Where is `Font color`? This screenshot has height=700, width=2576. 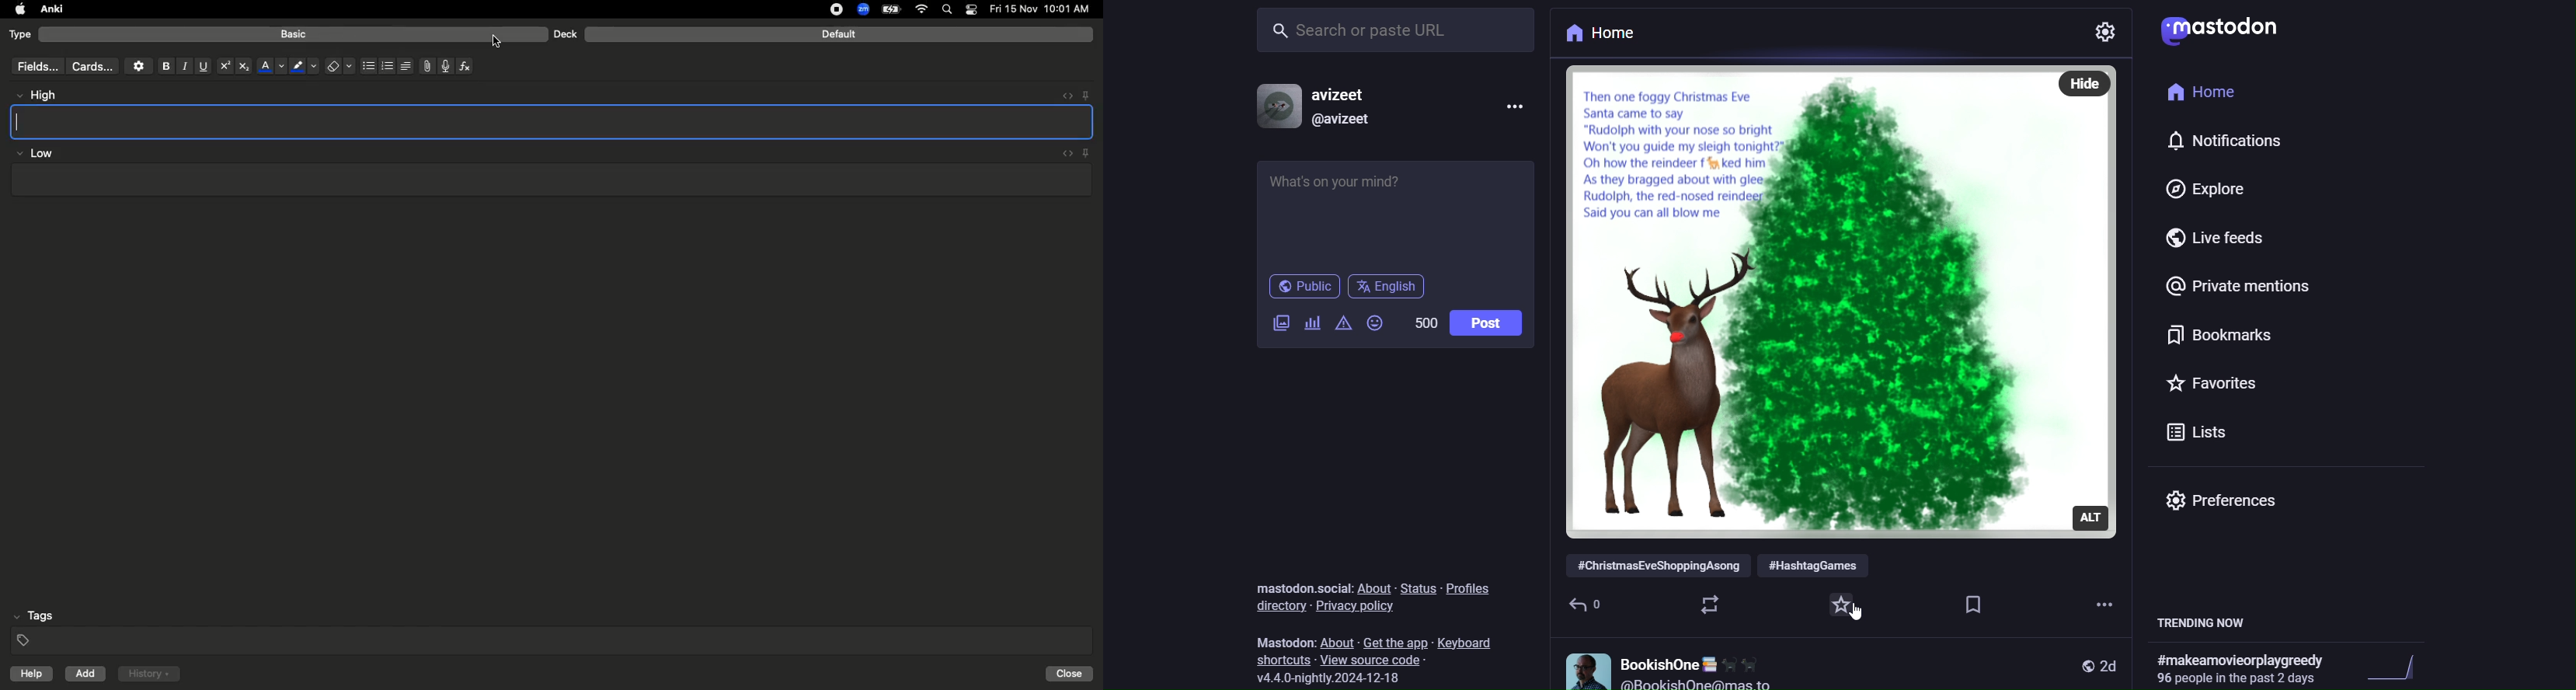 Font color is located at coordinates (271, 66).